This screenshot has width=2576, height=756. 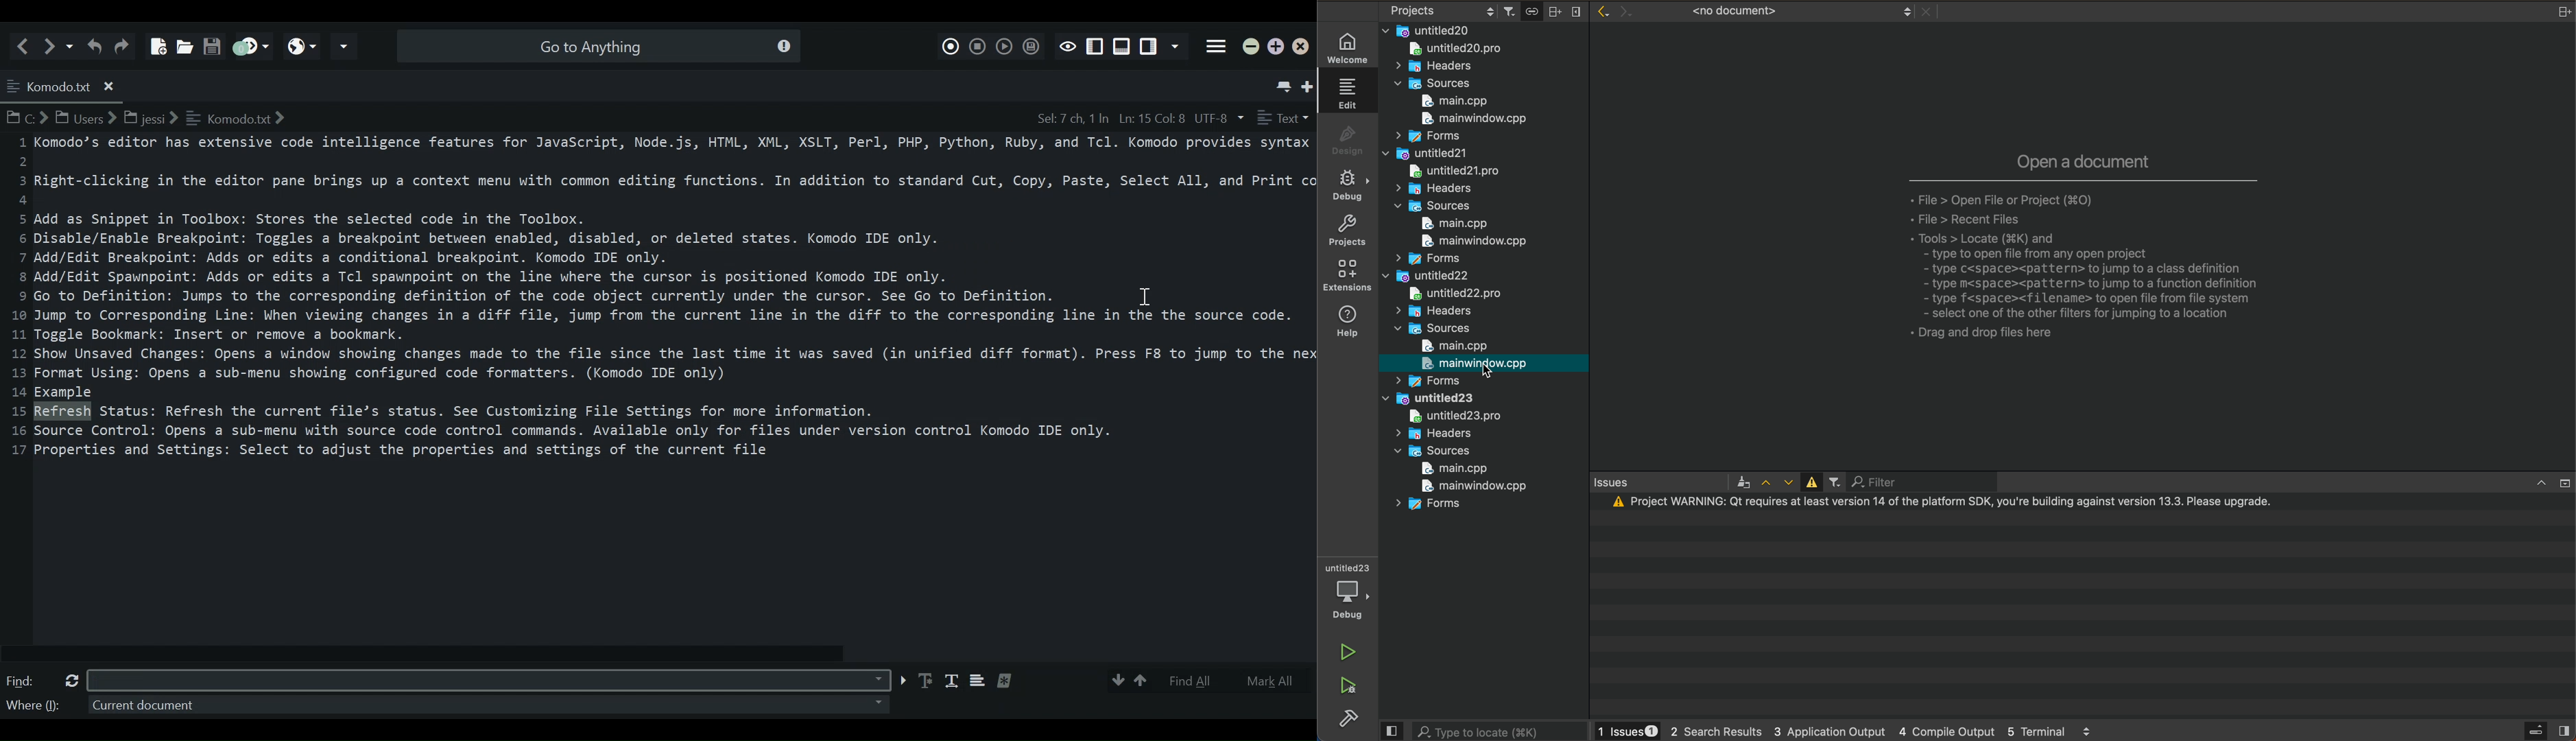 I want to click on search bar, so click(x=1500, y=731).